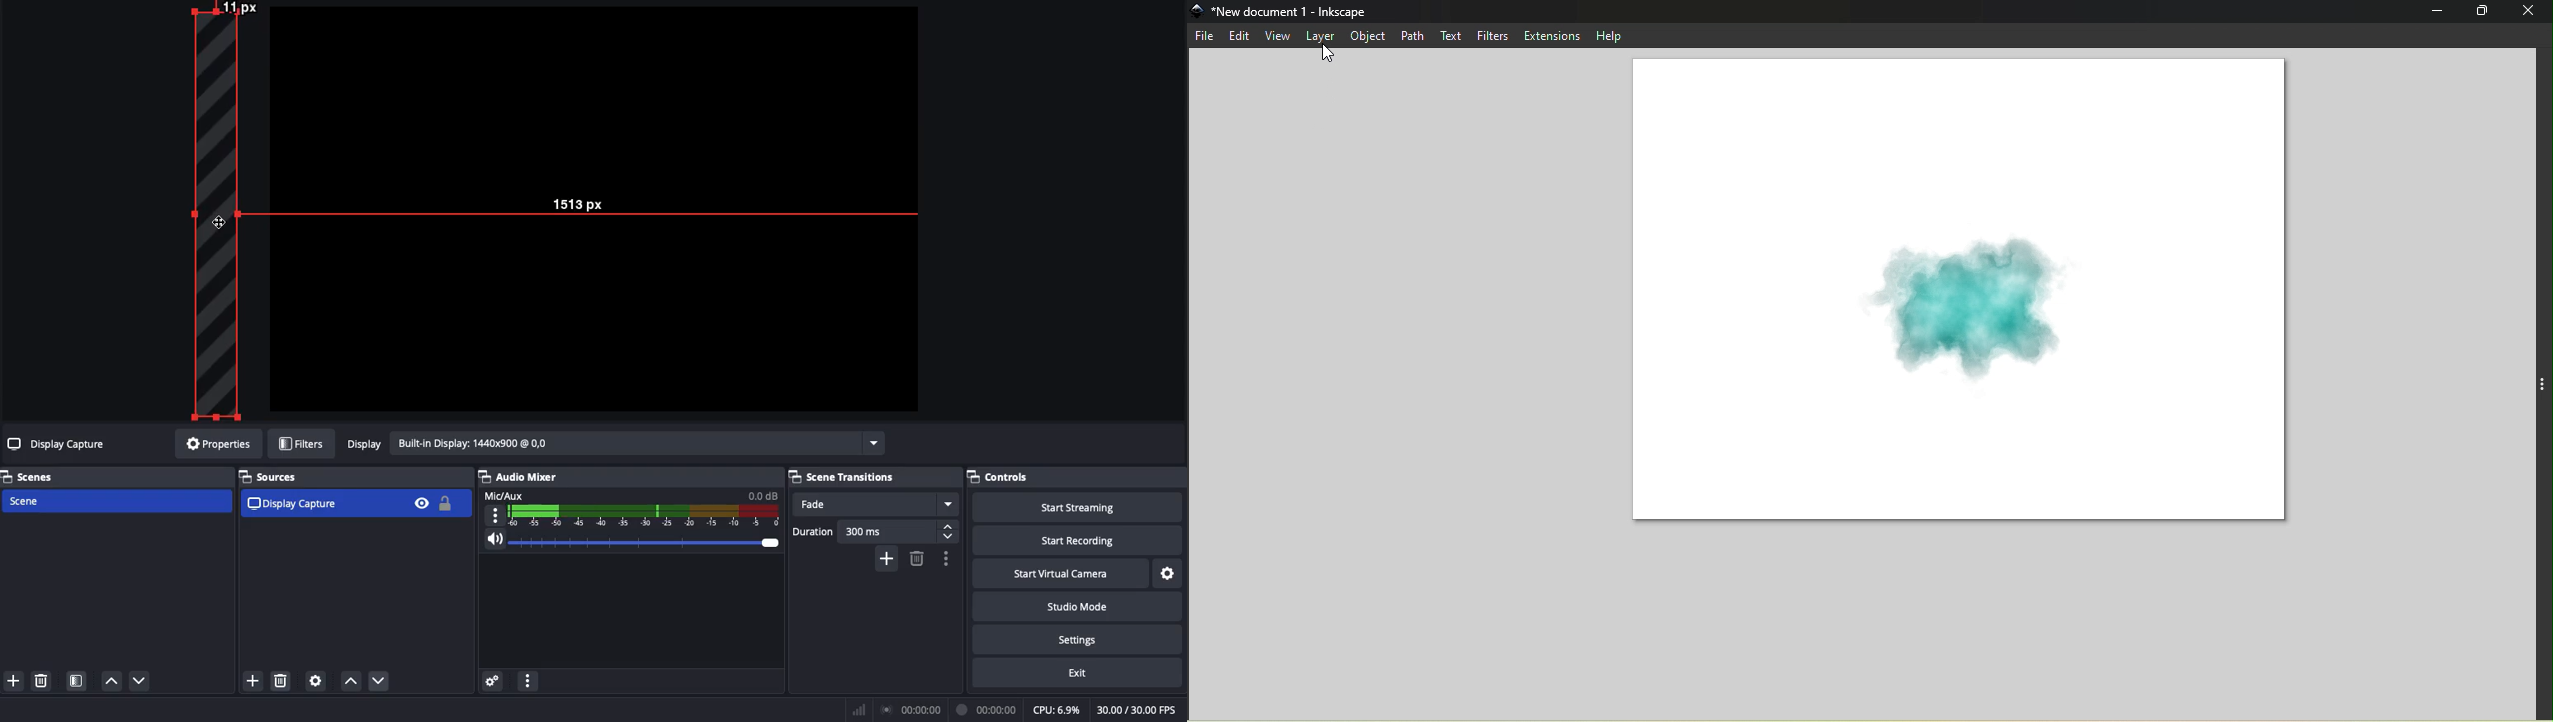  I want to click on Settings, so click(1170, 574).